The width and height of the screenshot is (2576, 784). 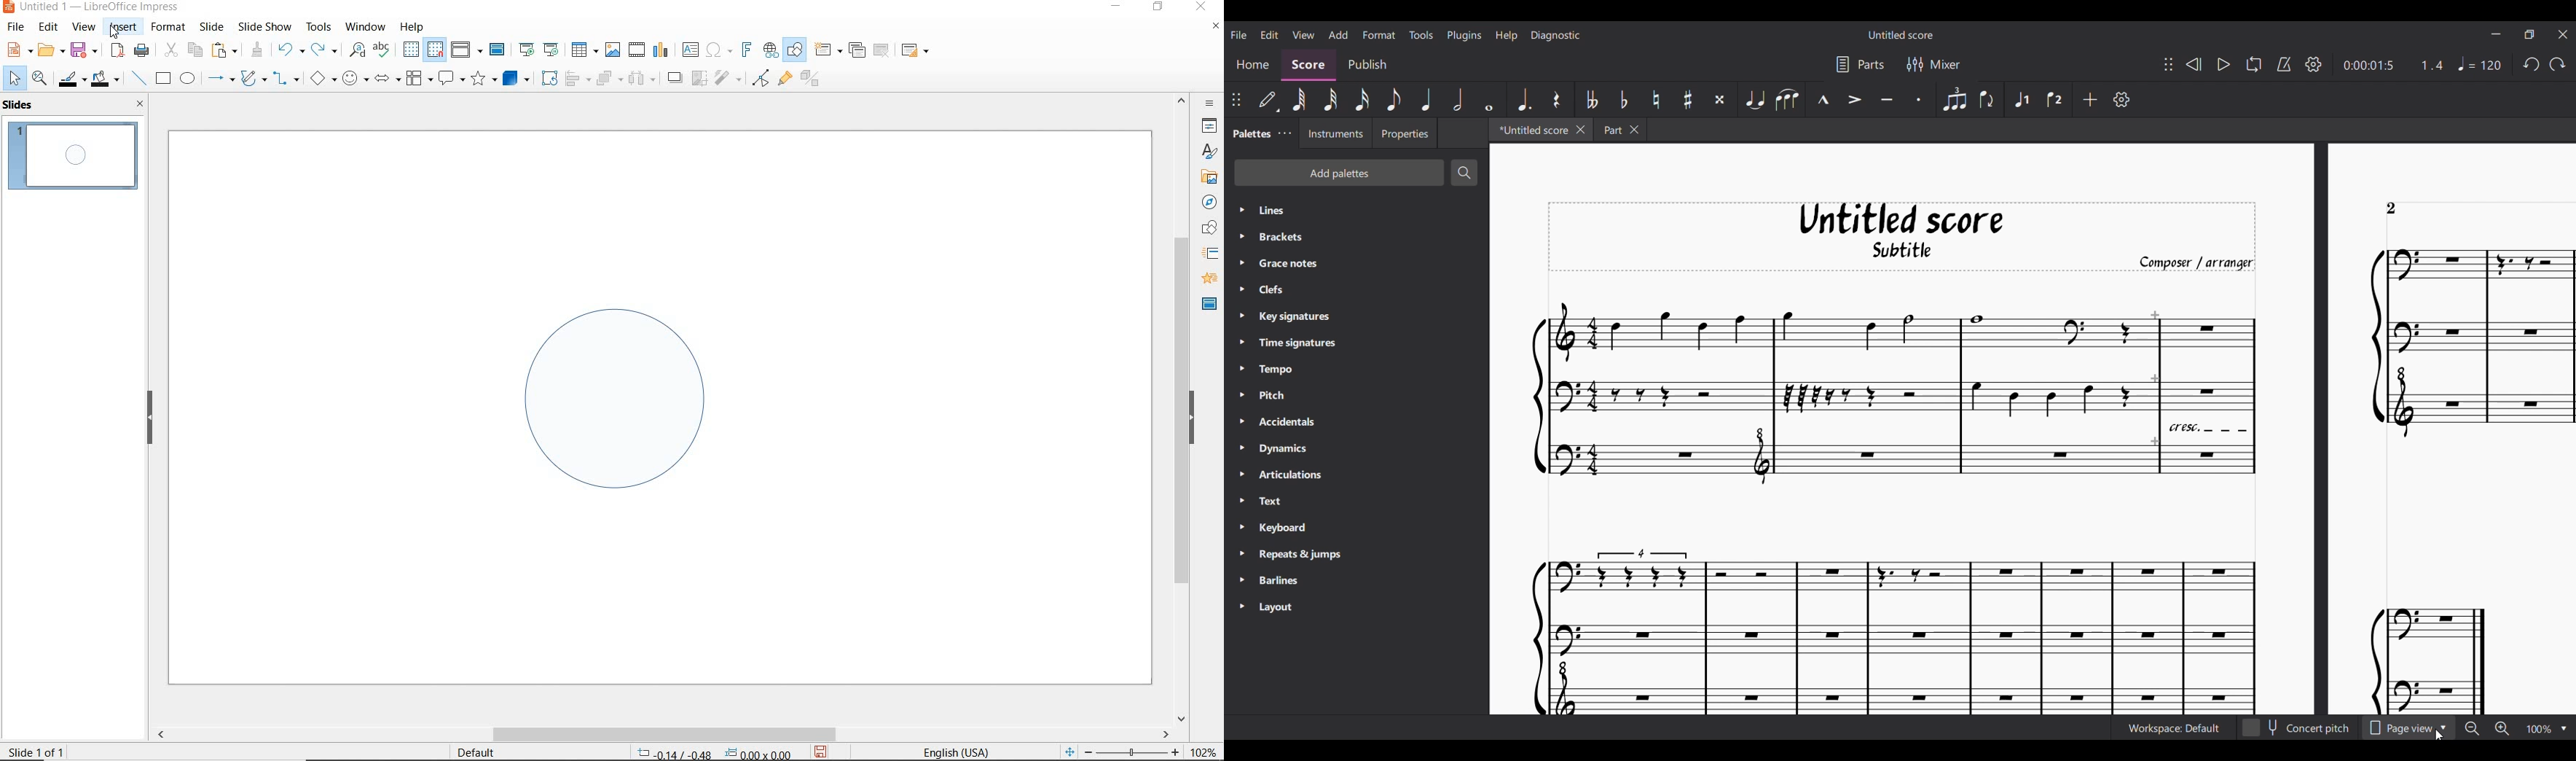 I want to click on Properties setting tab, so click(x=1404, y=132).